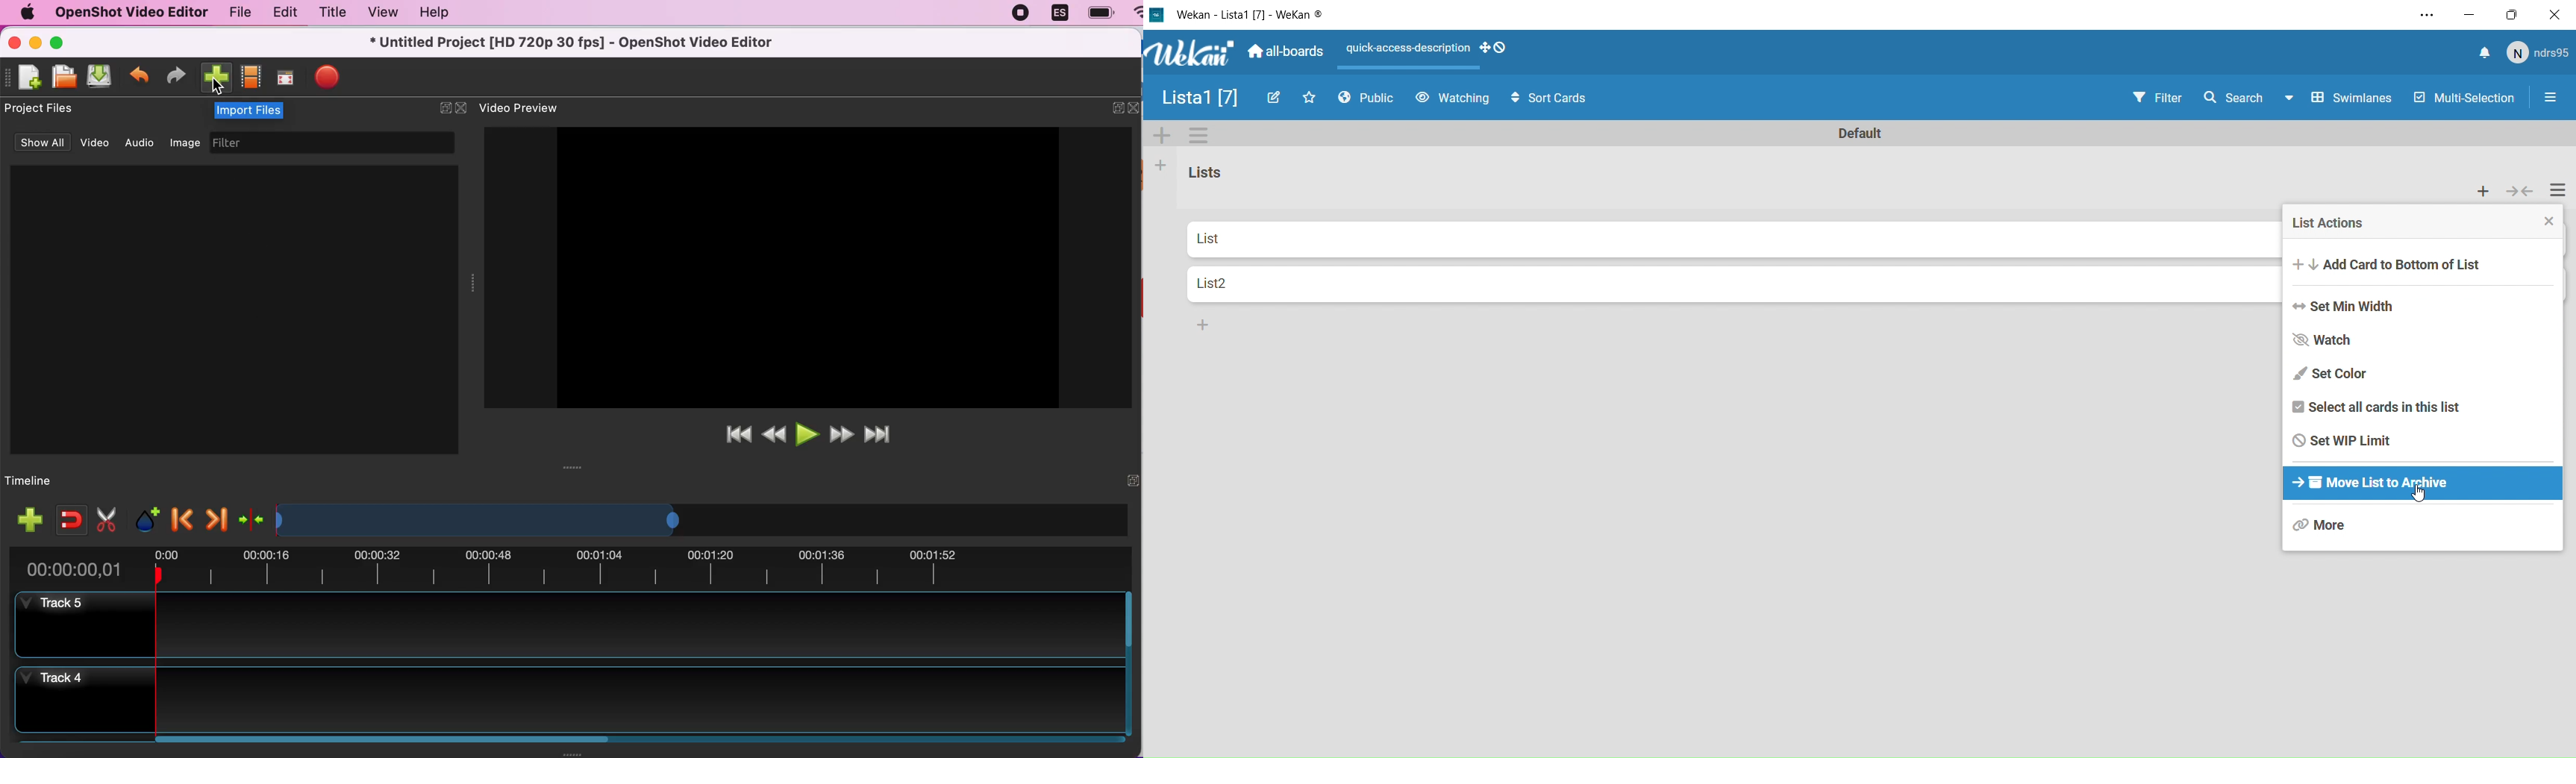 The height and width of the screenshot is (784, 2576). I want to click on Favourites, so click(1309, 101).